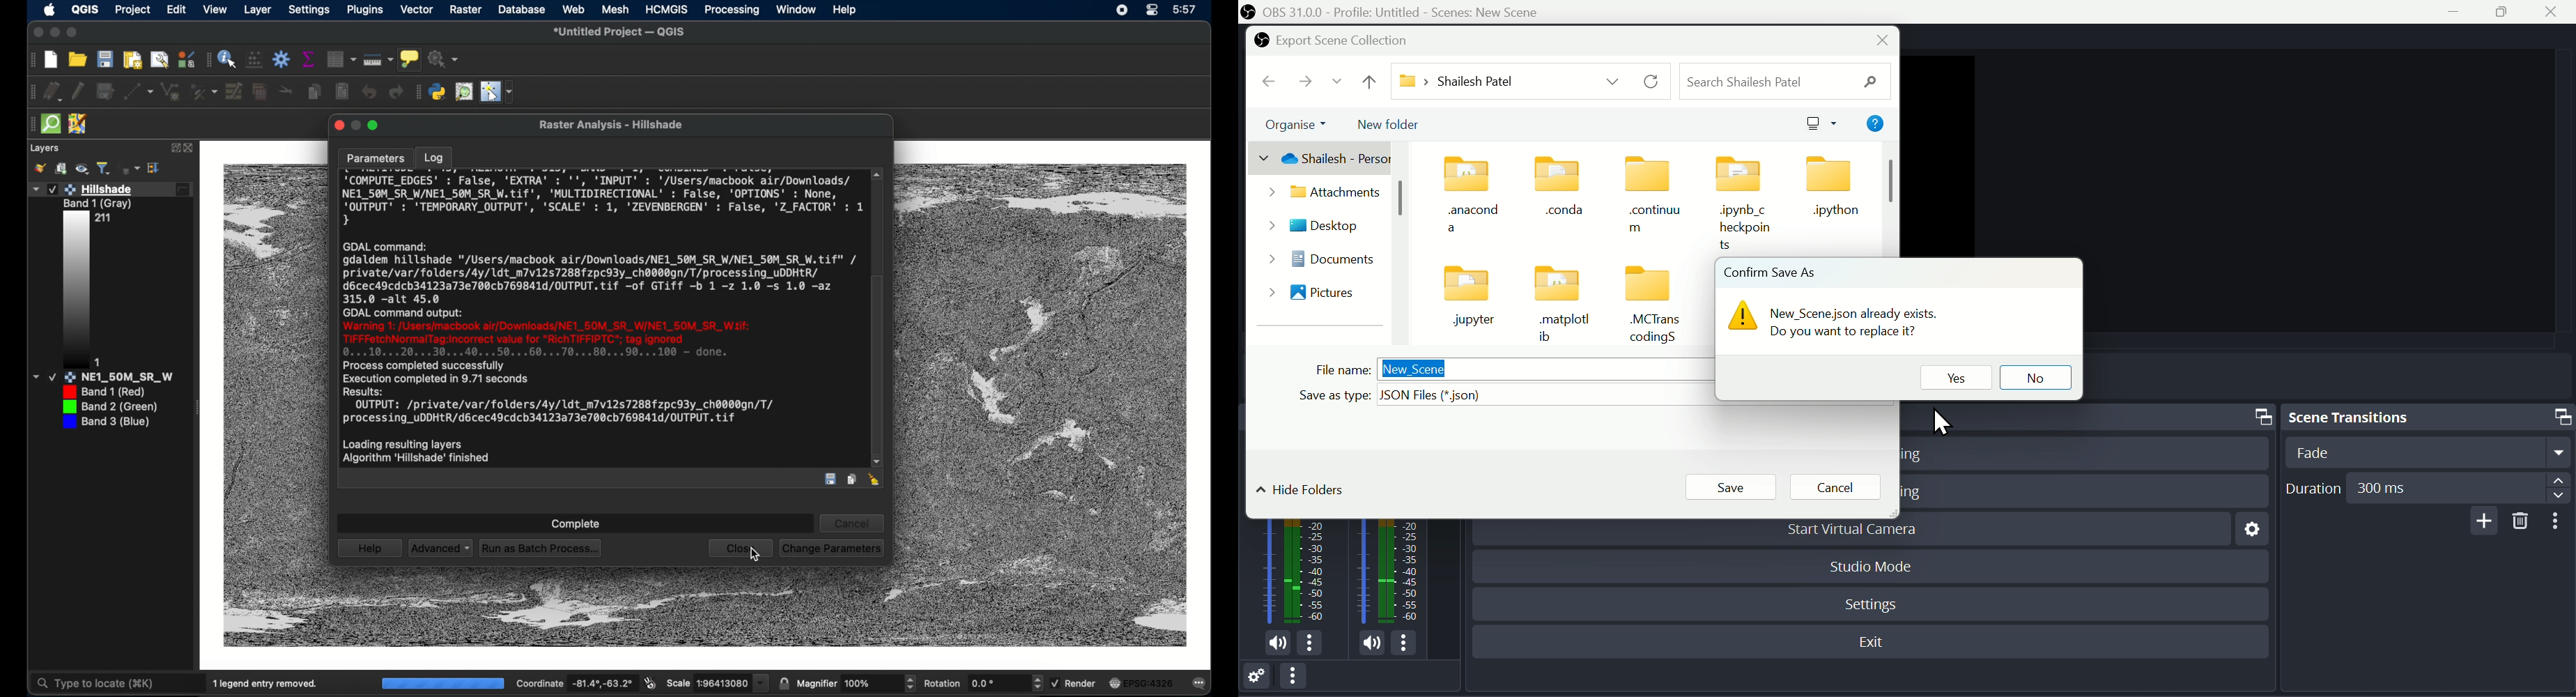  Describe the element at coordinates (308, 59) in the screenshot. I see `show statistical summary` at that location.